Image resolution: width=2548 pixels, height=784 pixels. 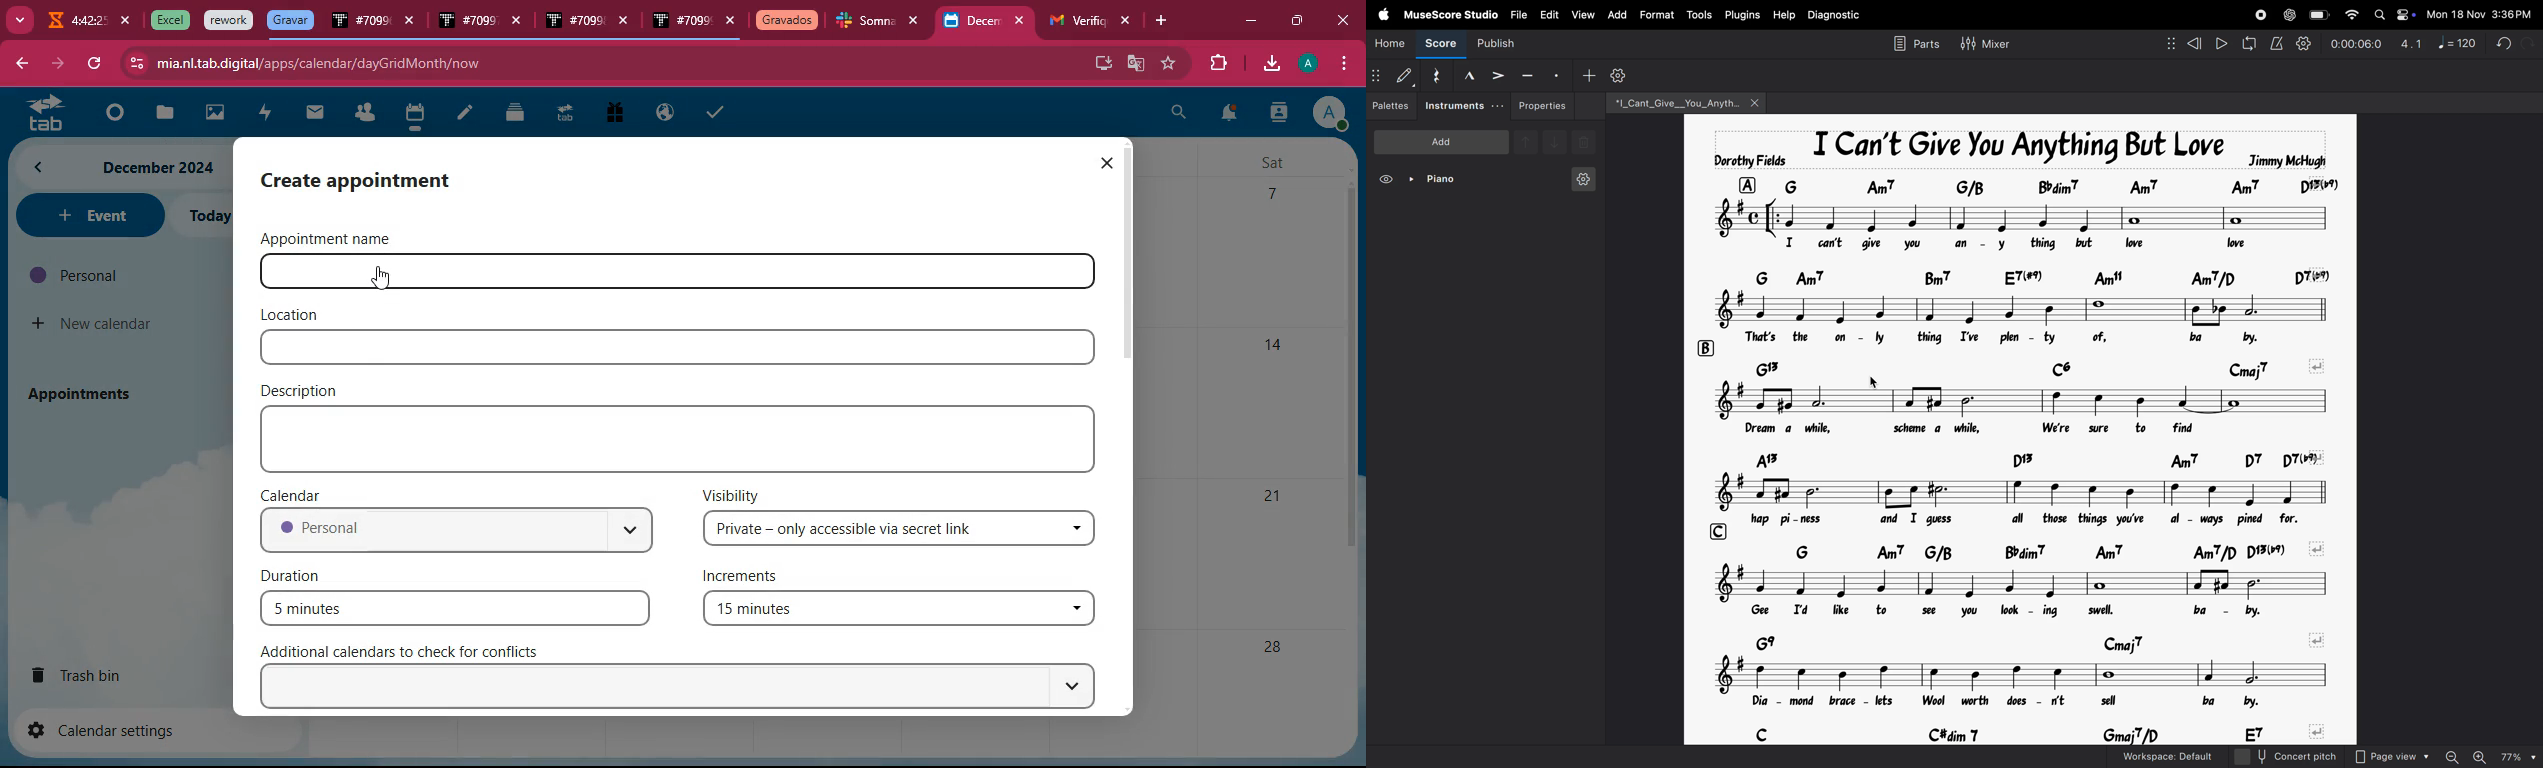 I want to click on add tab, so click(x=1165, y=21).